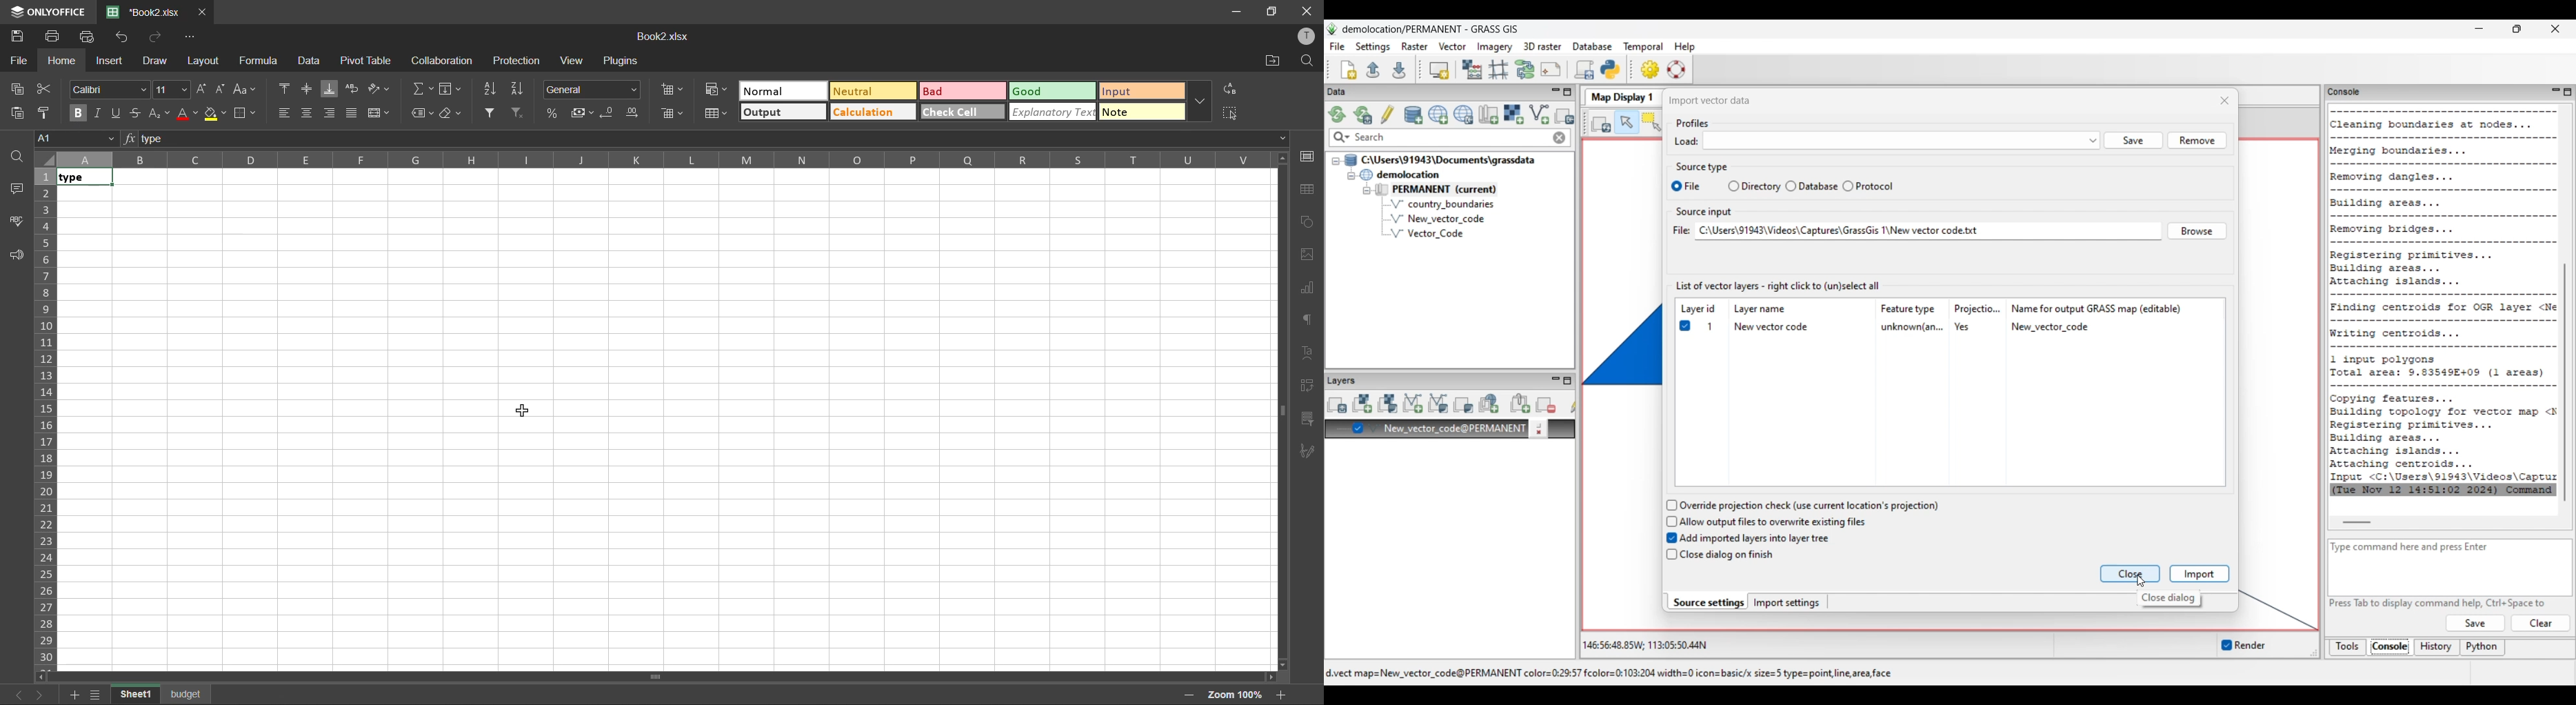 The image size is (2576, 728). Describe the element at coordinates (98, 695) in the screenshot. I see `list of sheets` at that location.